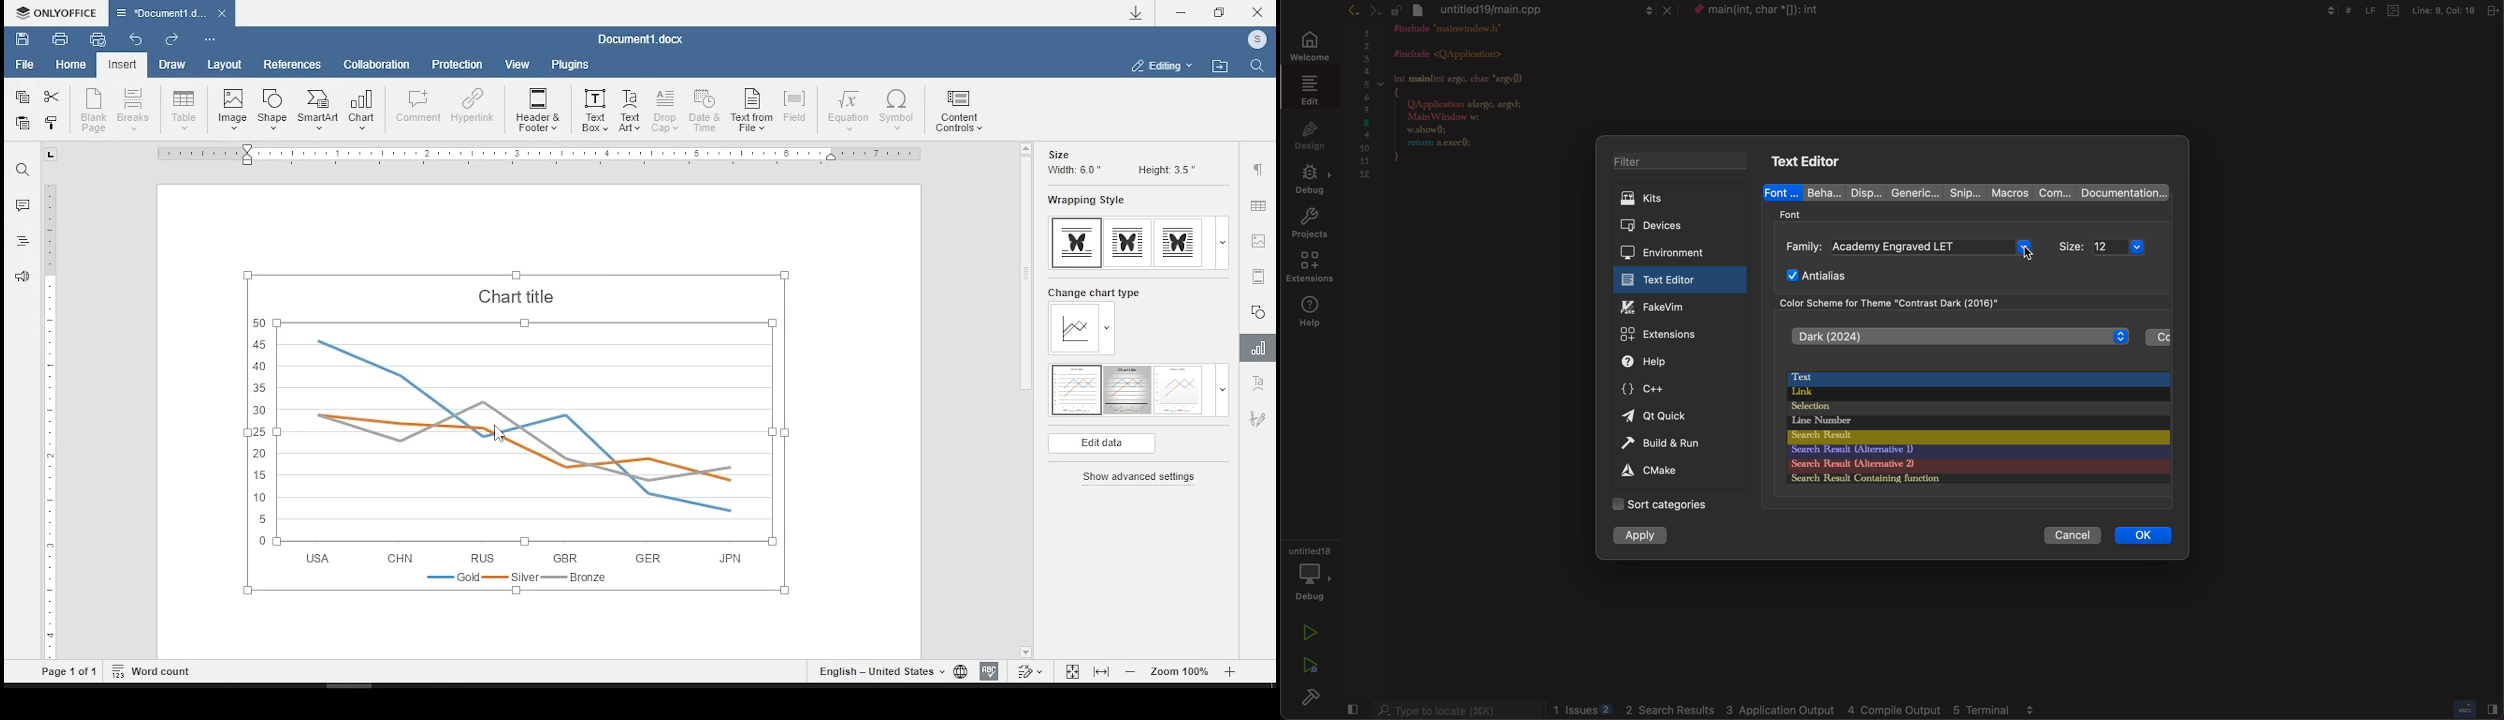  What do you see at coordinates (1021, 401) in the screenshot?
I see `scroll bar` at bounding box center [1021, 401].